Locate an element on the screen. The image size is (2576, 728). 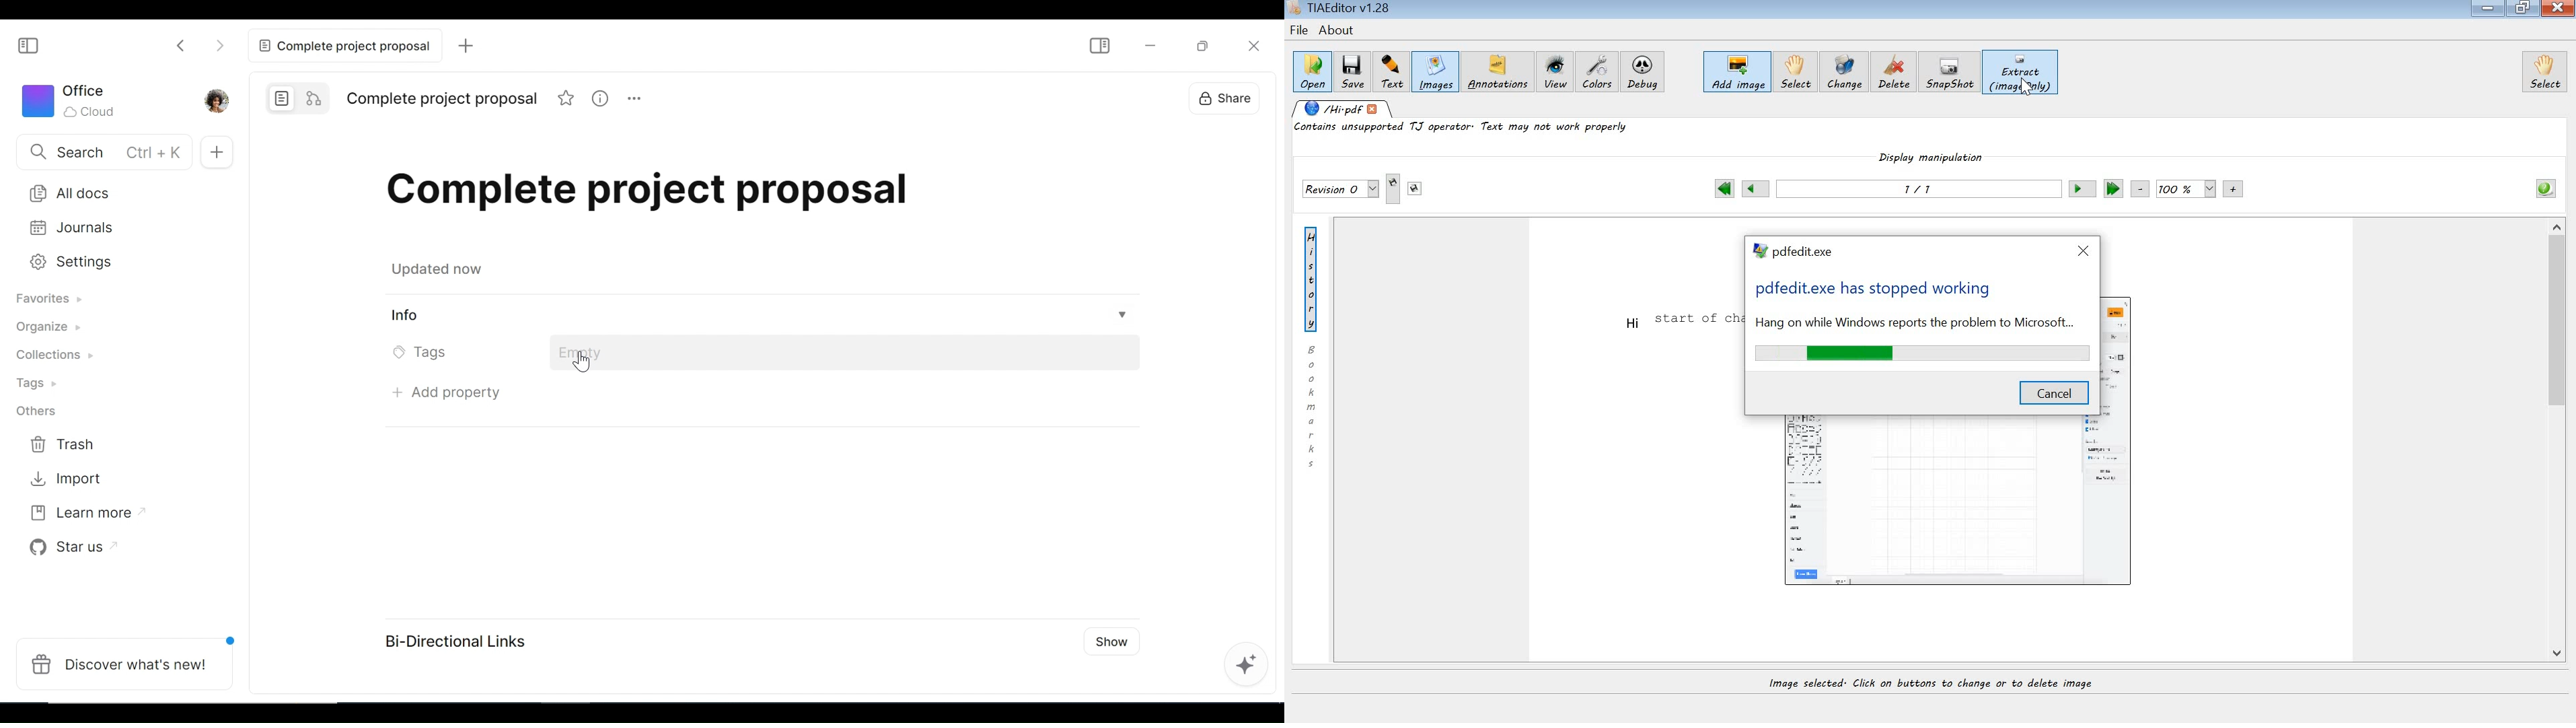
Add is located at coordinates (467, 46).